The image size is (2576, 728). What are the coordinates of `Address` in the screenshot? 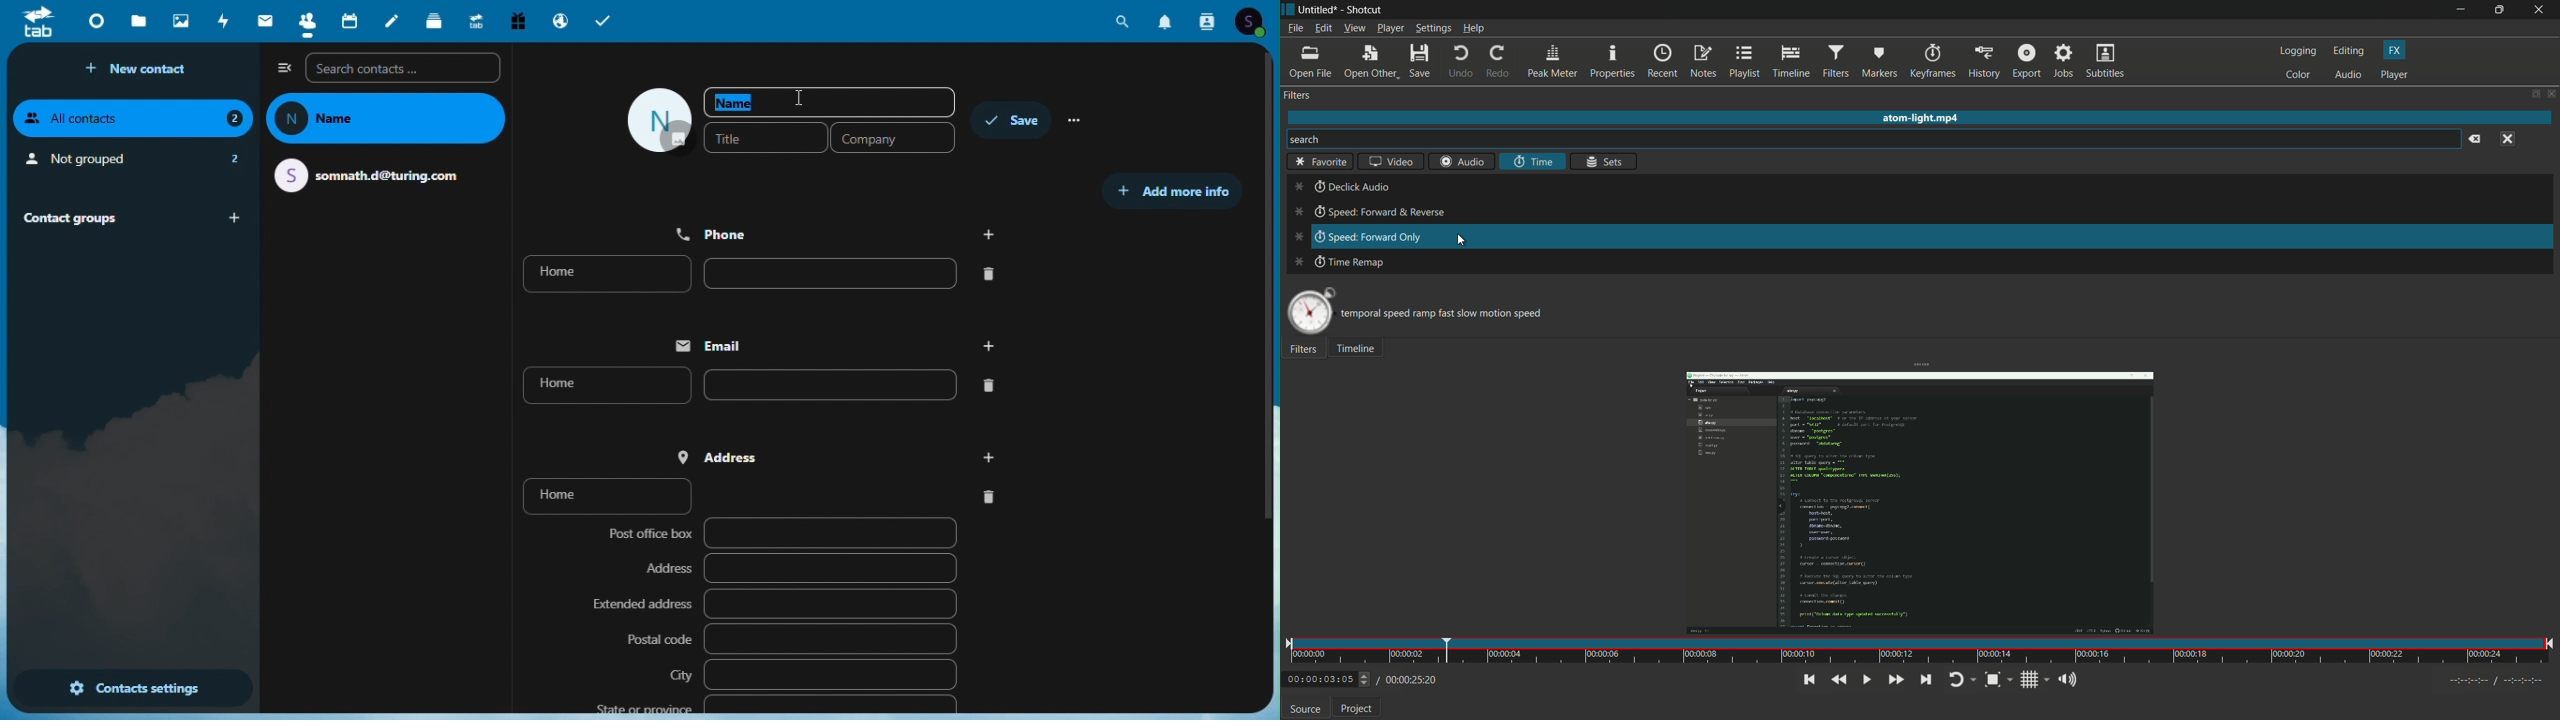 It's located at (840, 454).